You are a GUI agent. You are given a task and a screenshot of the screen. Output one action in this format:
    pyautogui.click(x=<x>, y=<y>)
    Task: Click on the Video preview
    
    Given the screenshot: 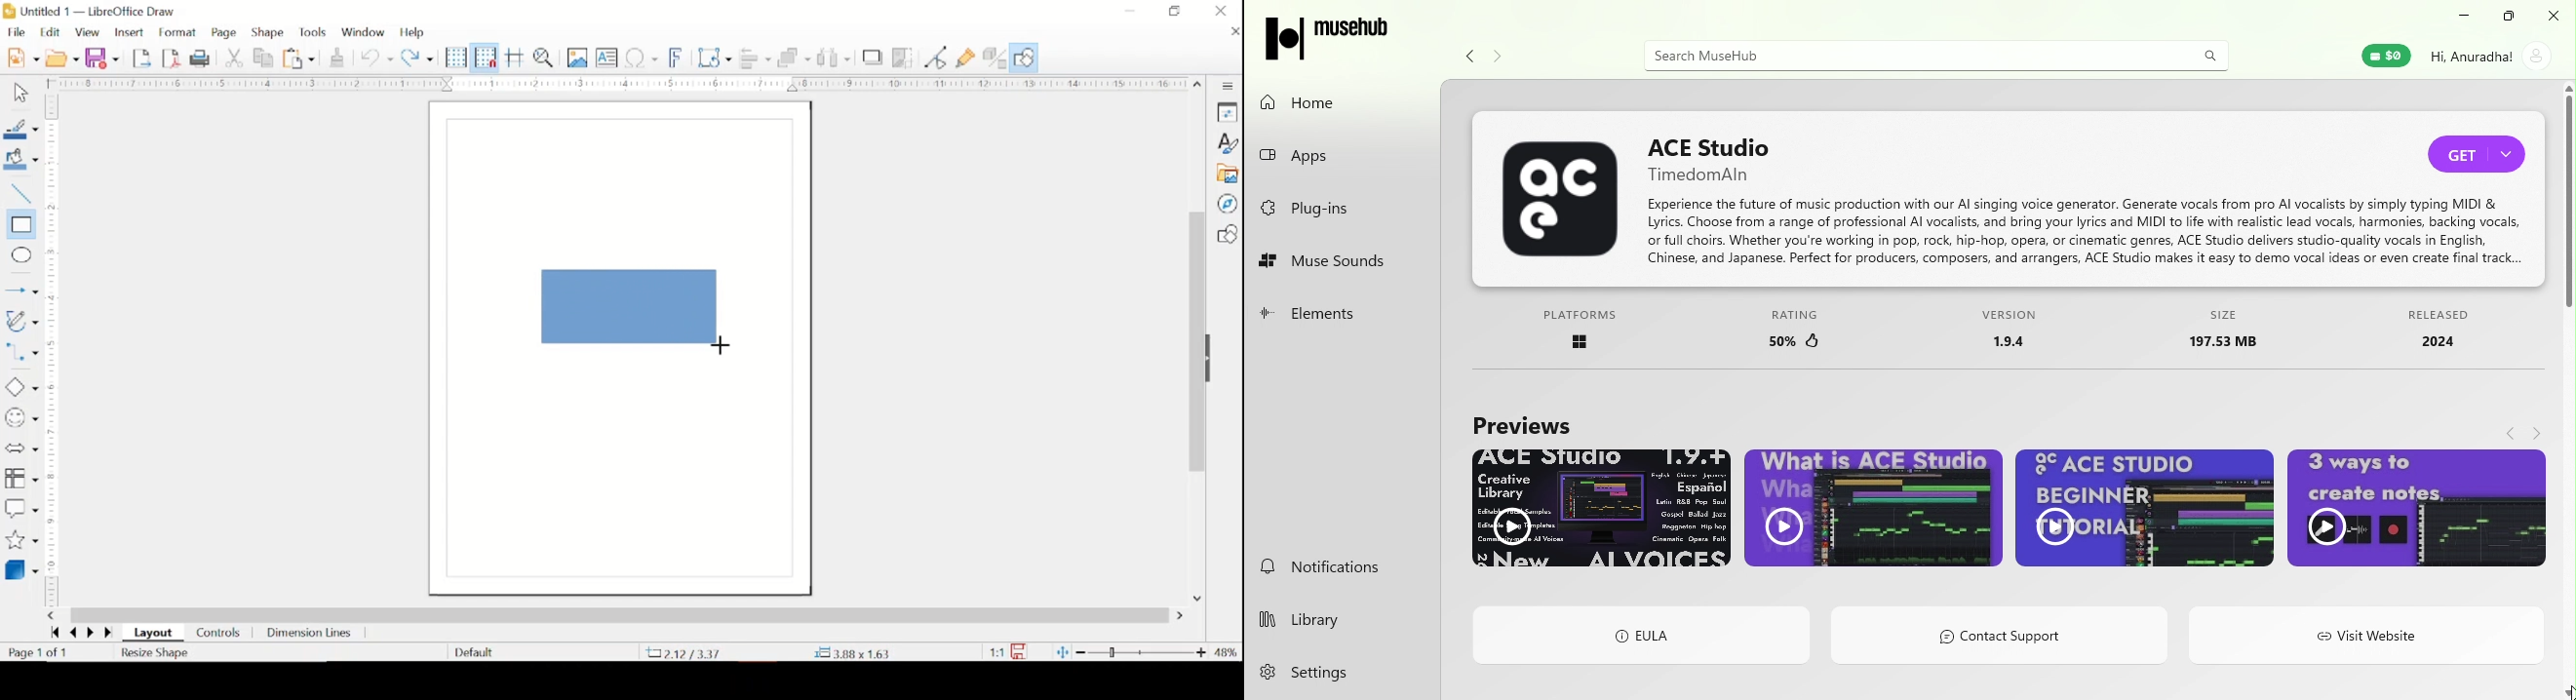 What is the action you would take?
    pyautogui.click(x=2141, y=513)
    